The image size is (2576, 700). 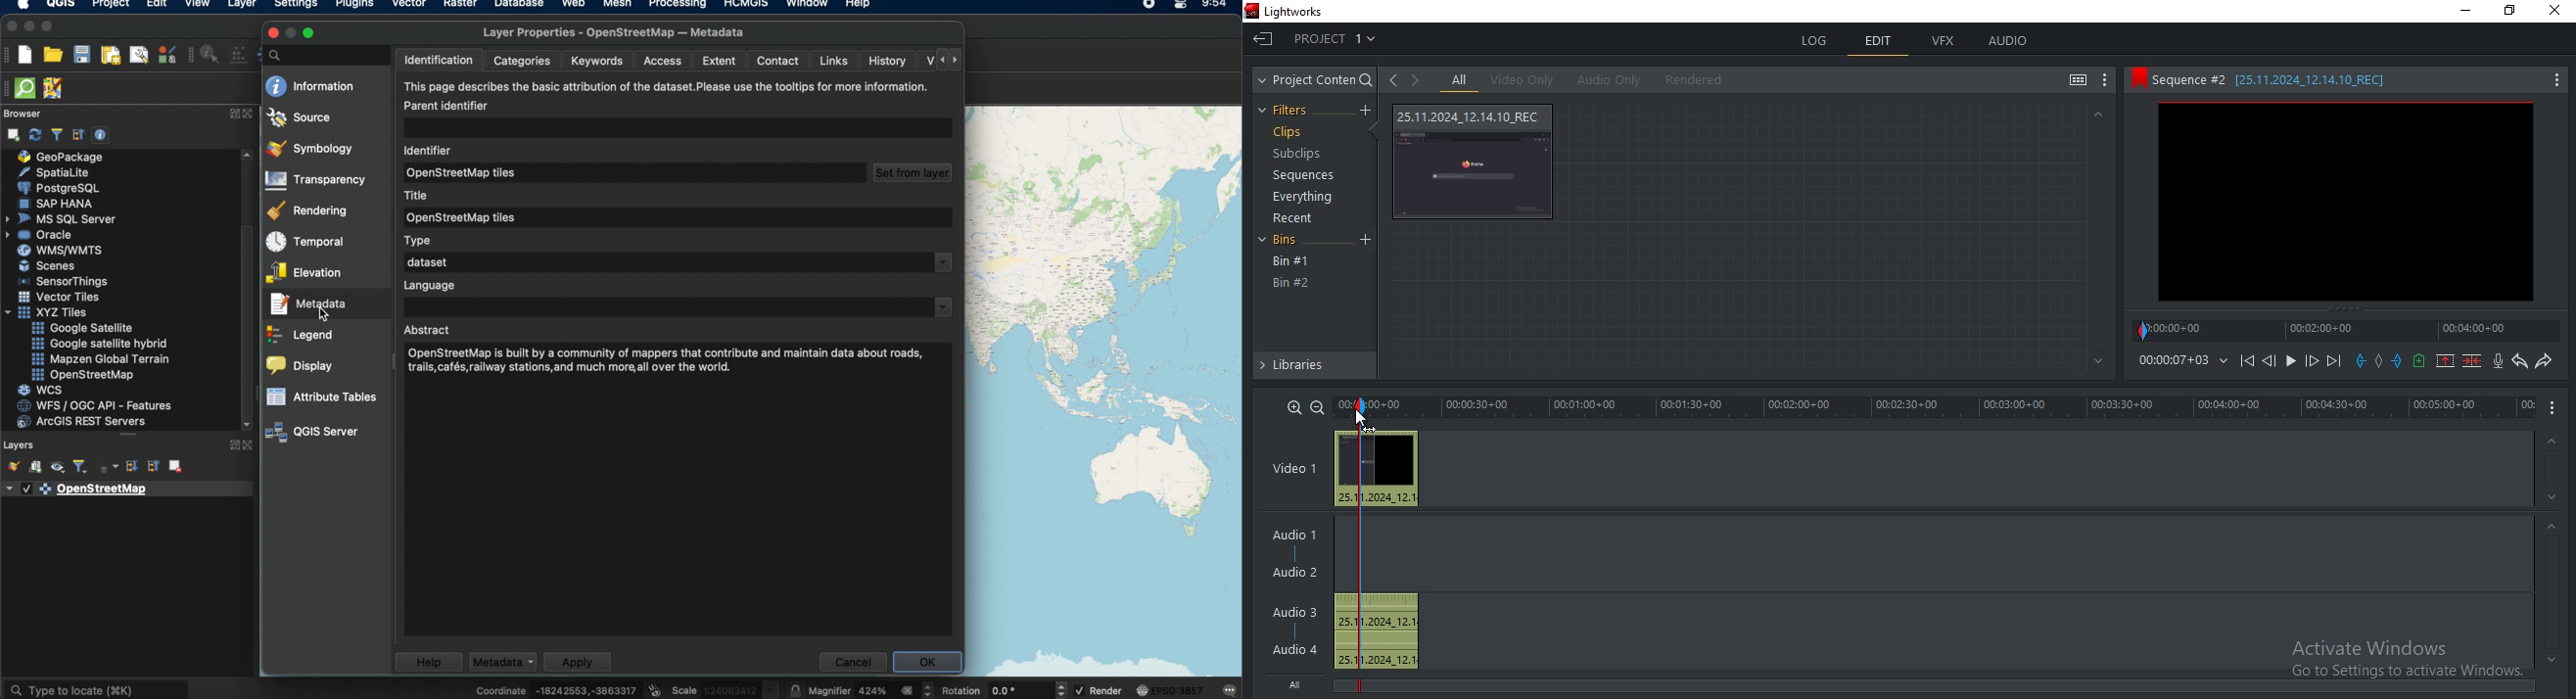 I want to click on magnifier, so click(x=873, y=690).